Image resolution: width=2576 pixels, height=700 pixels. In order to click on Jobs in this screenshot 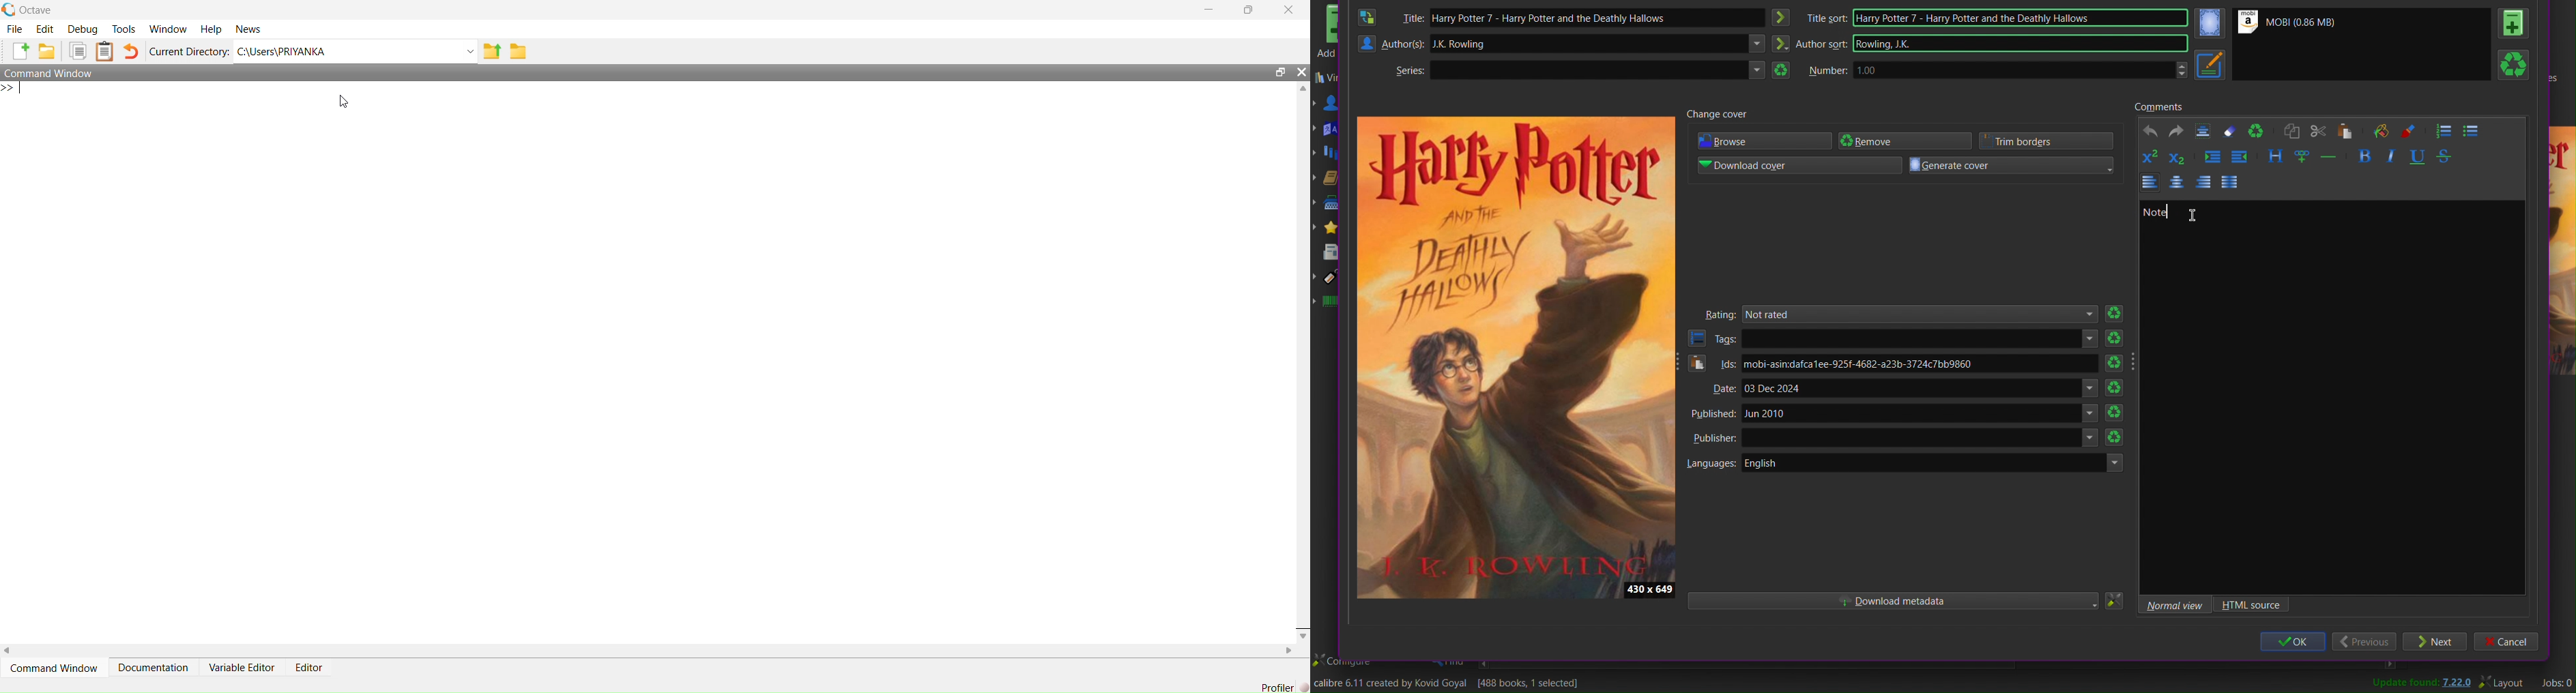, I will do `click(2555, 682)`.